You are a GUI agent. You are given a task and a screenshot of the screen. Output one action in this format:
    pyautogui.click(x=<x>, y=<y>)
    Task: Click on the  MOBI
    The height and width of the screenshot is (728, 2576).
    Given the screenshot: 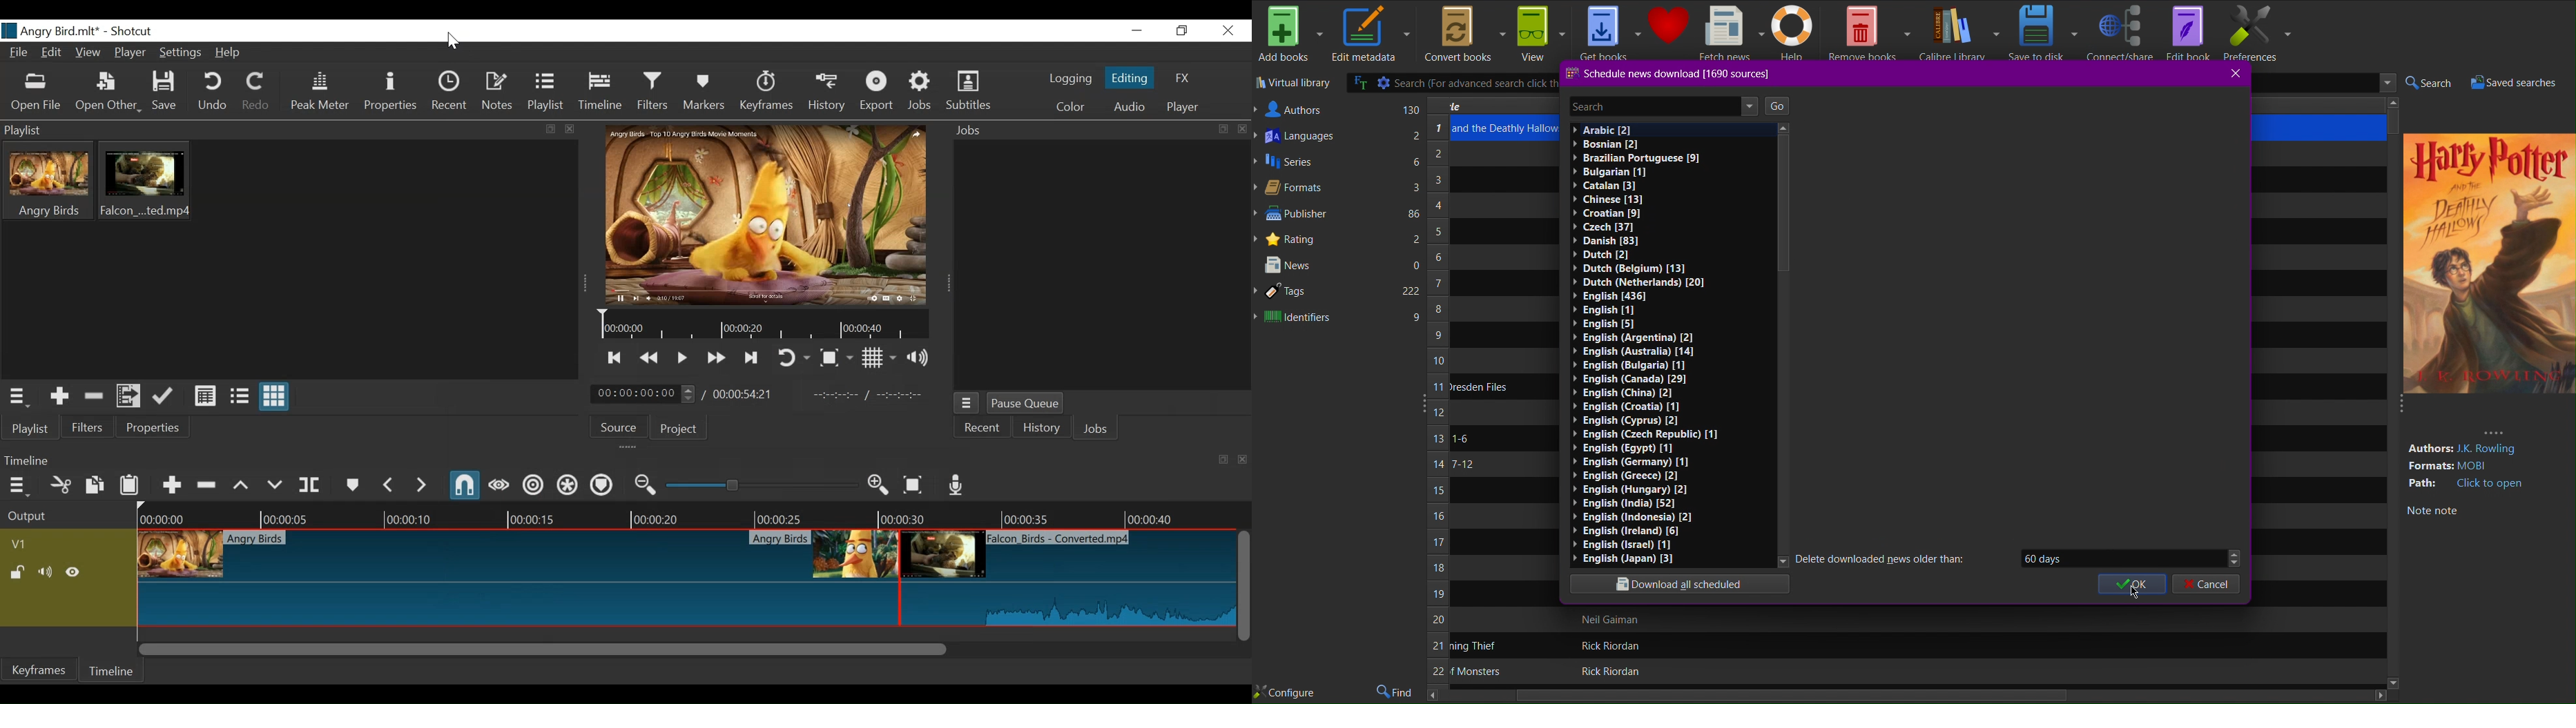 What is the action you would take?
    pyautogui.click(x=2479, y=466)
    